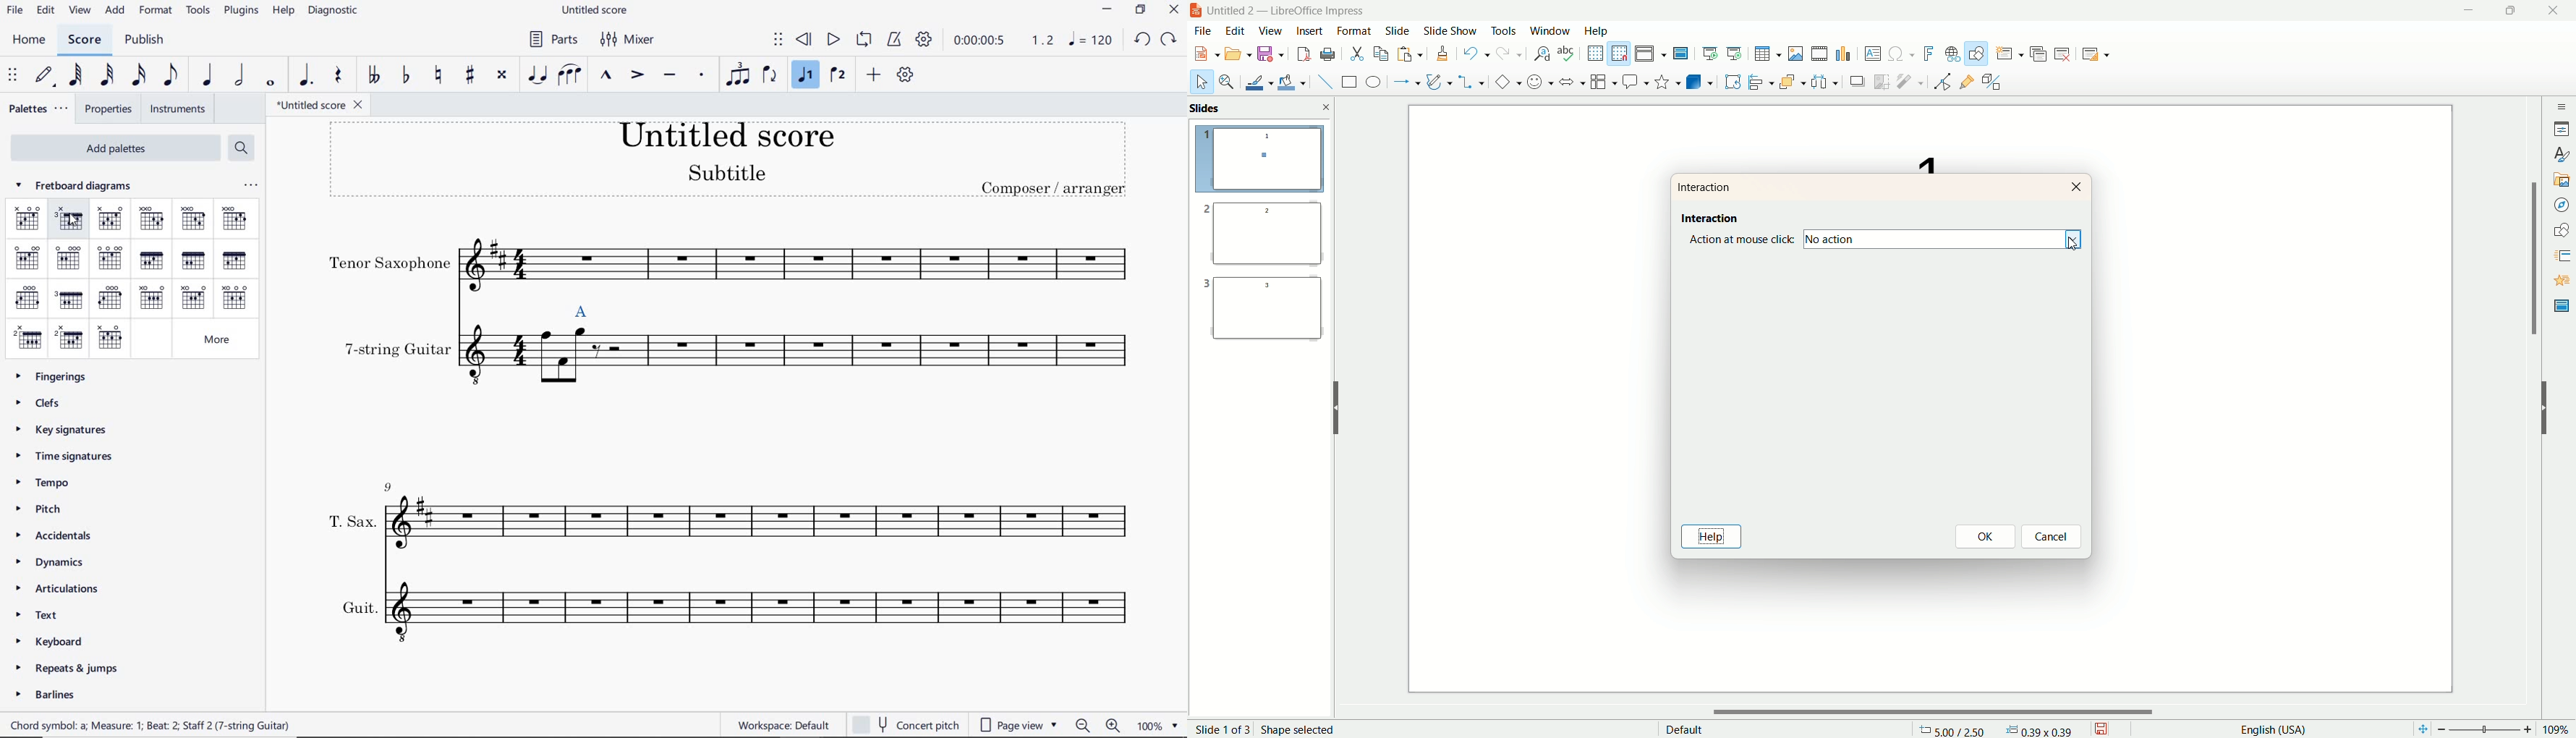  What do you see at coordinates (1819, 54) in the screenshot?
I see `insert audio or video` at bounding box center [1819, 54].